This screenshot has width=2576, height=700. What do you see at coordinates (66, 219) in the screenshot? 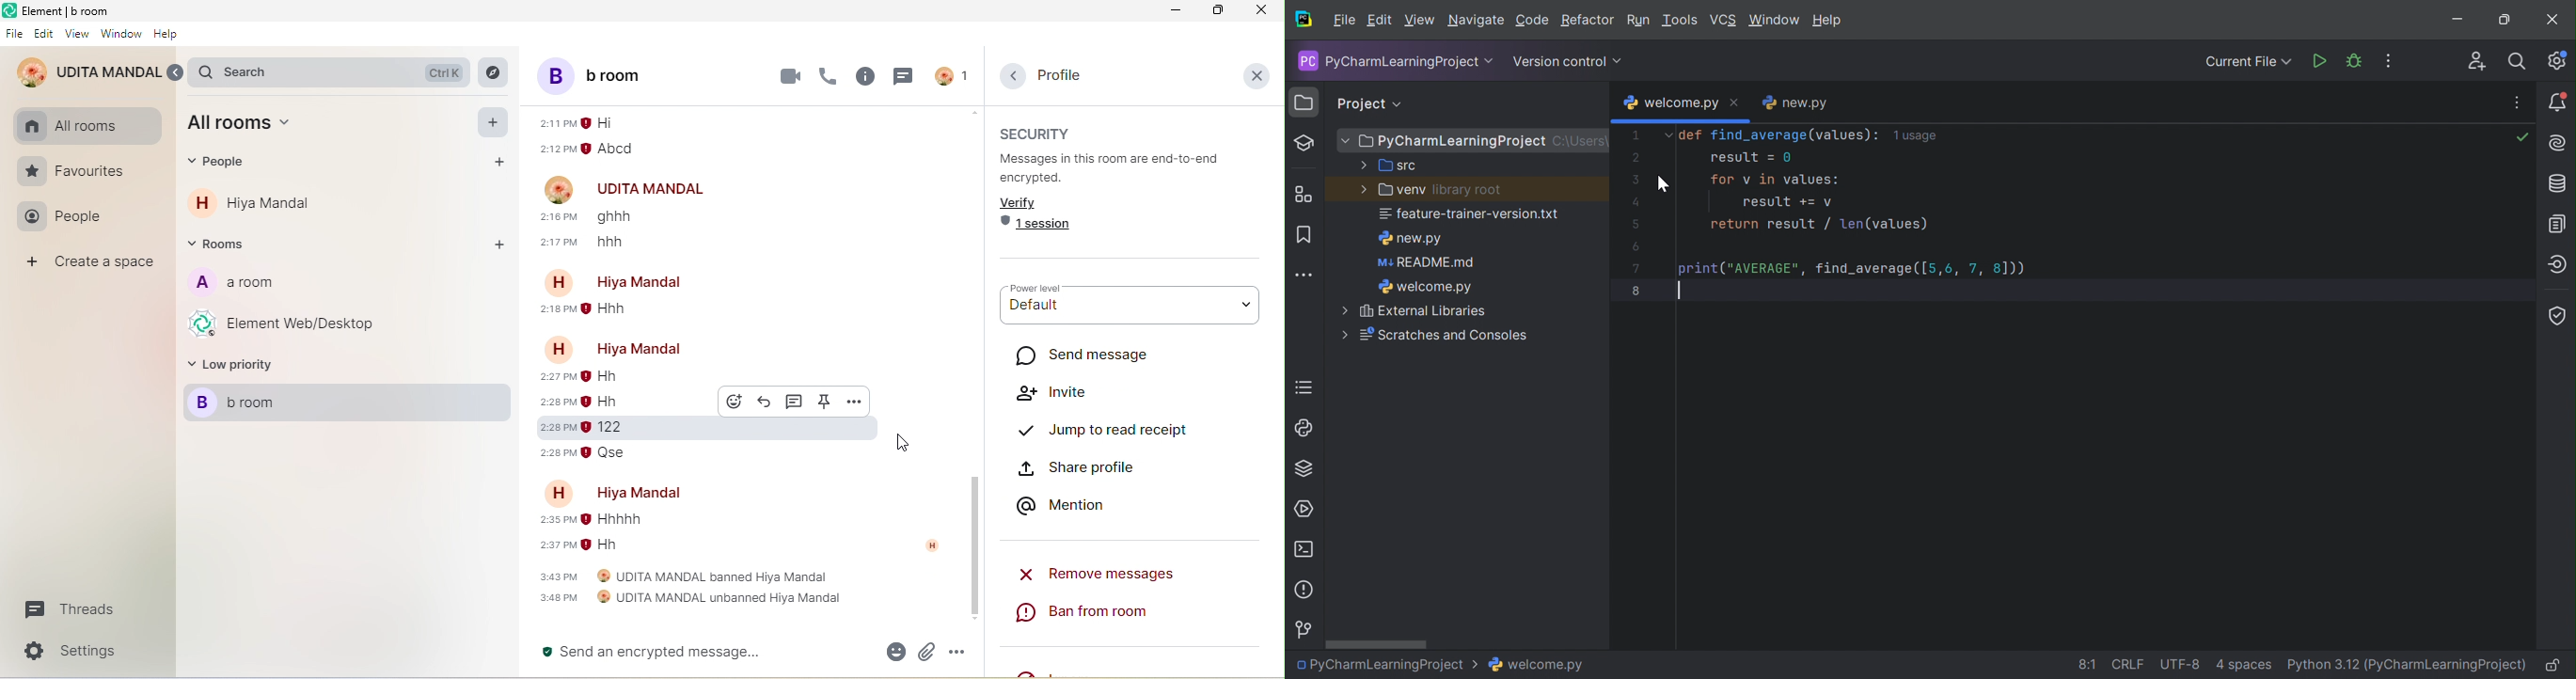
I see `people` at bounding box center [66, 219].